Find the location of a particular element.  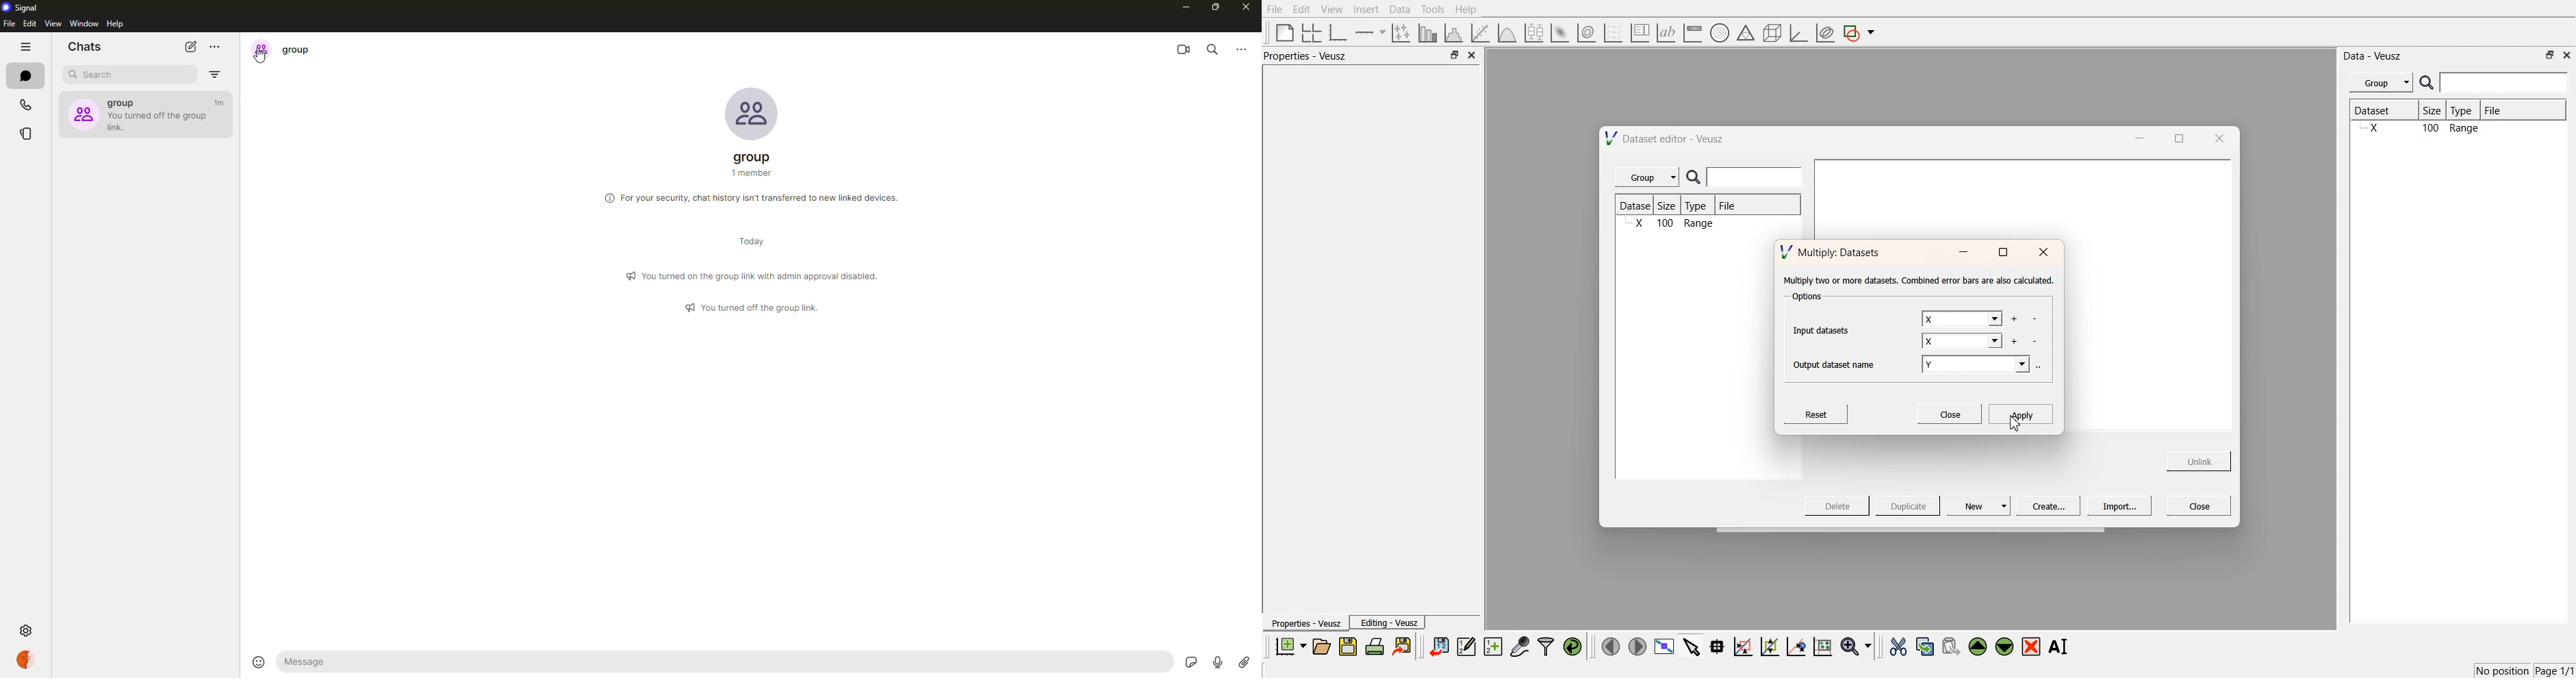

group is located at coordinates (279, 49).